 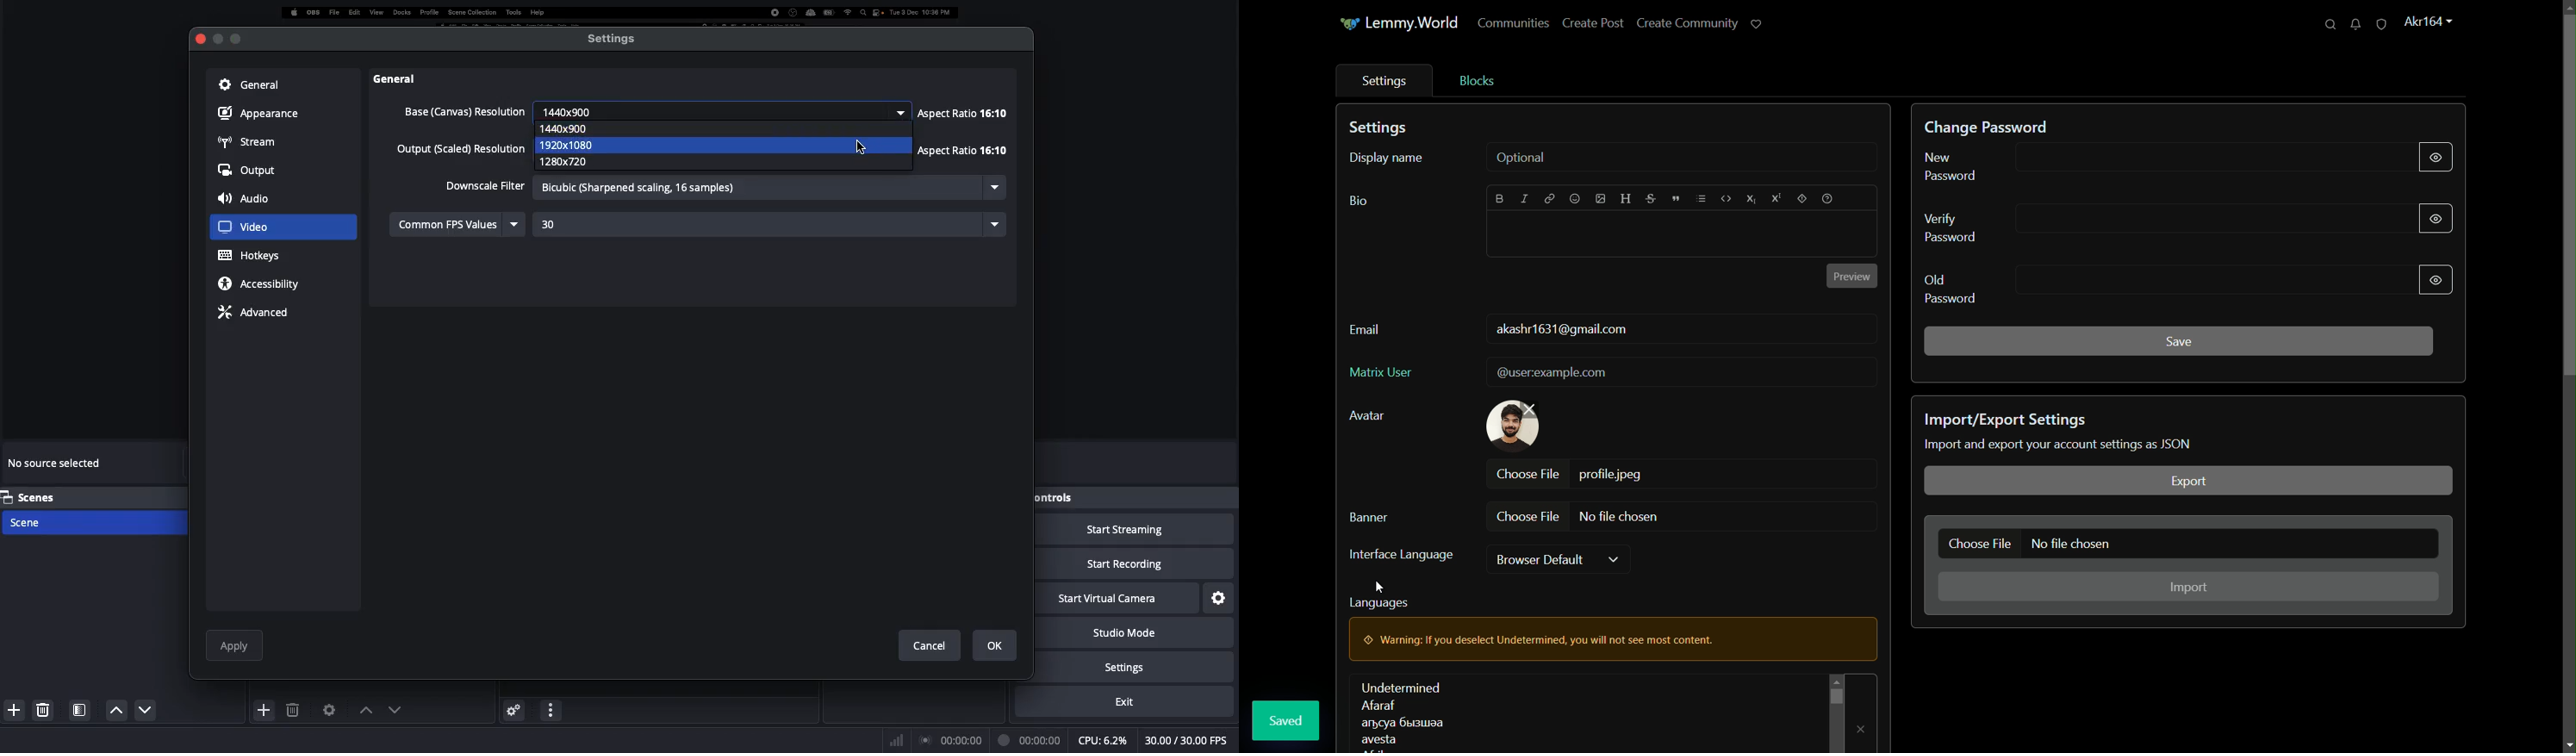 What do you see at coordinates (1400, 556) in the screenshot?
I see `interface language` at bounding box center [1400, 556].